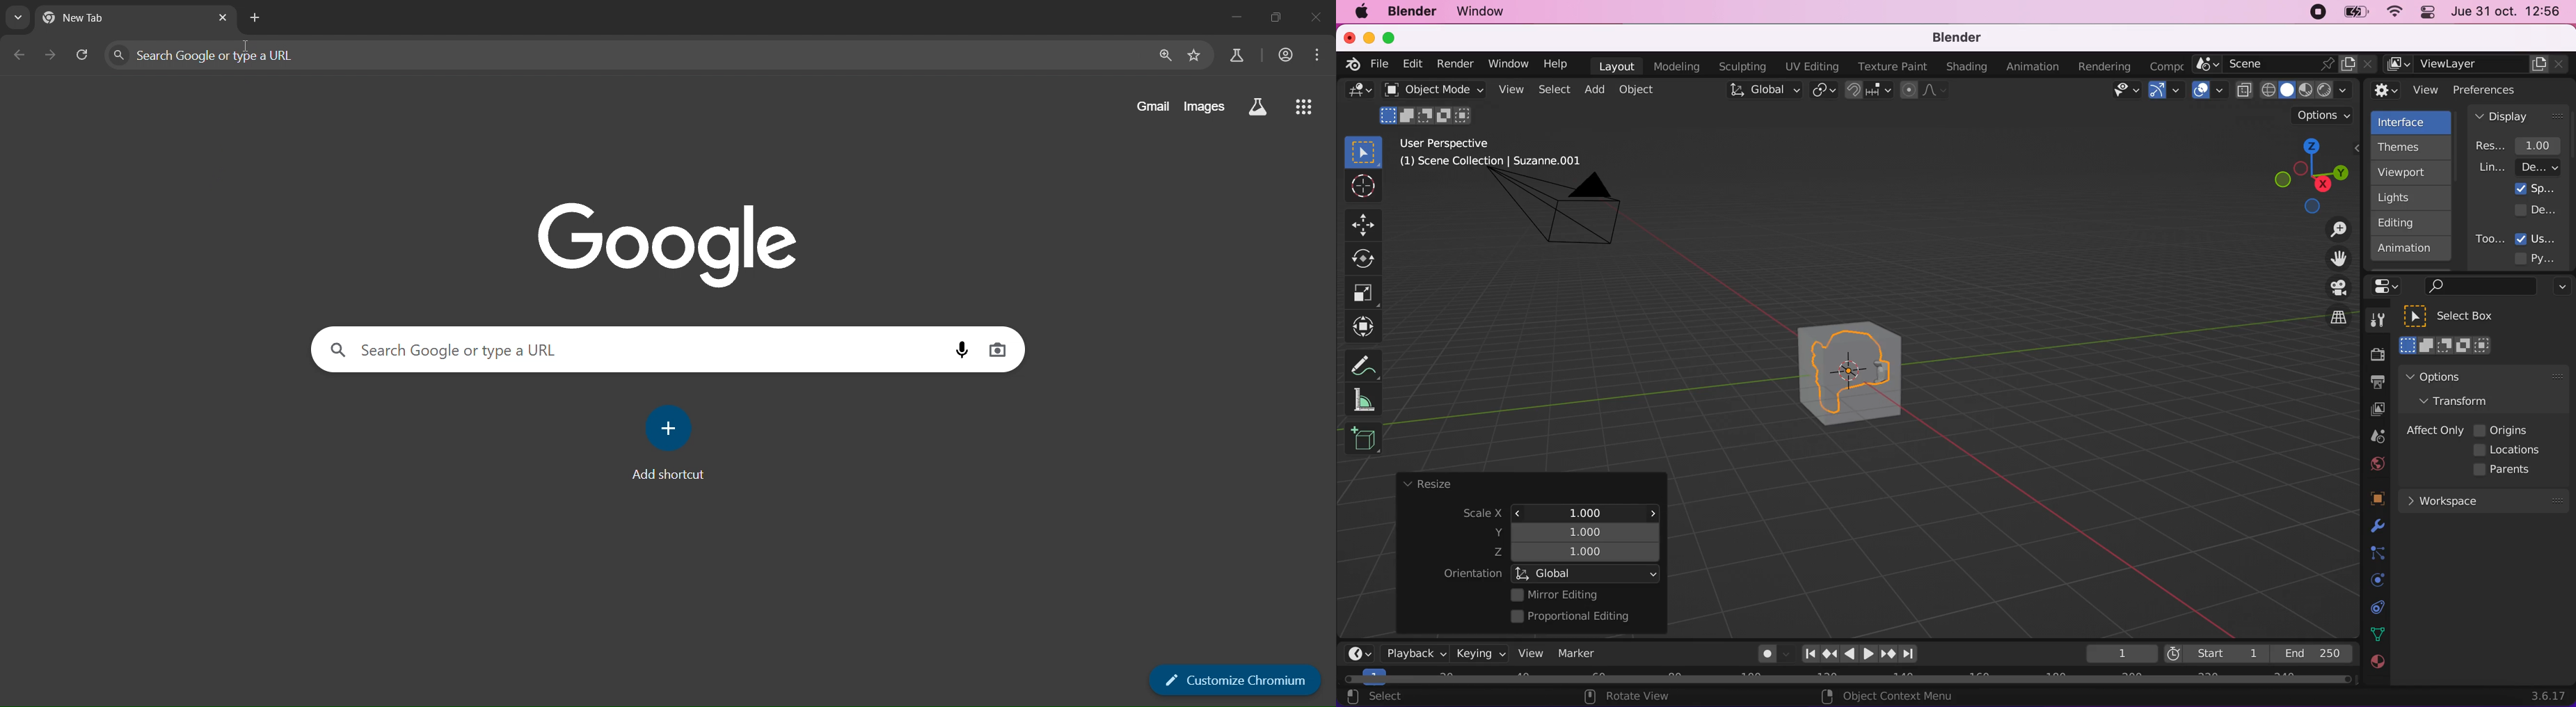 Image resolution: width=2576 pixels, height=728 pixels. I want to click on google apps, so click(1305, 108).